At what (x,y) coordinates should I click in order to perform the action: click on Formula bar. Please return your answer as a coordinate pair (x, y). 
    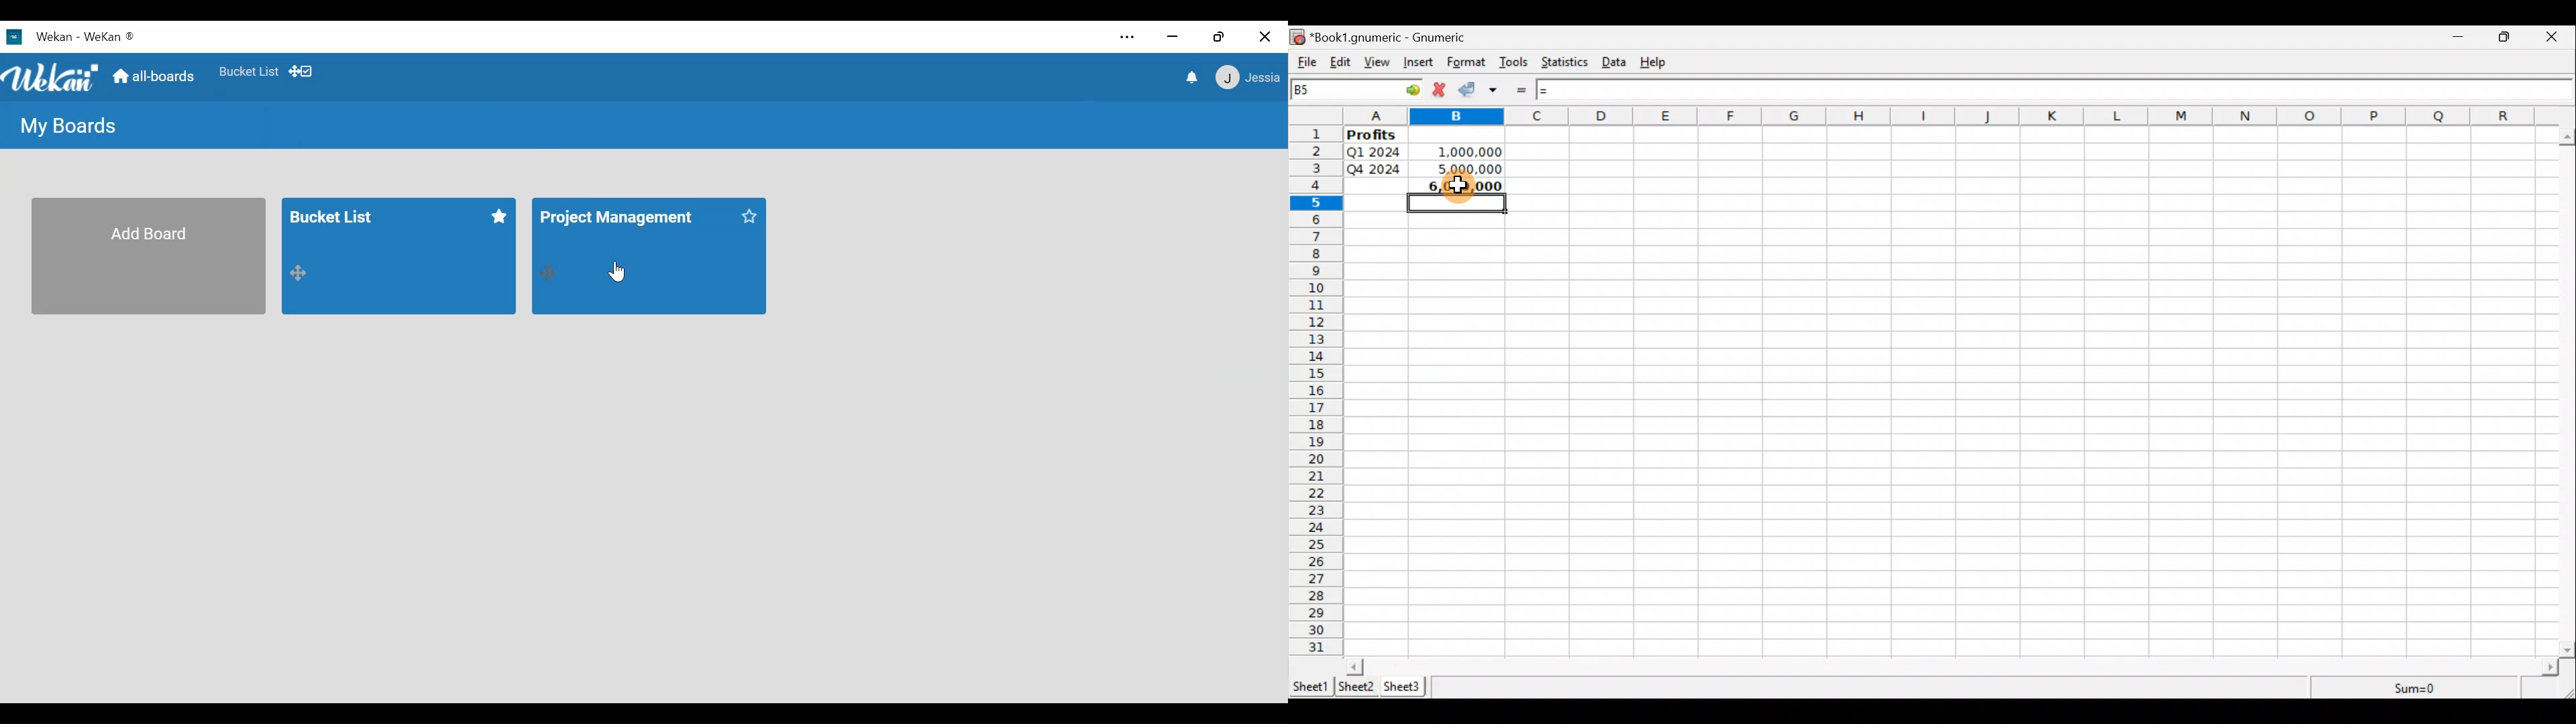
    Looking at the image, I should click on (2049, 88).